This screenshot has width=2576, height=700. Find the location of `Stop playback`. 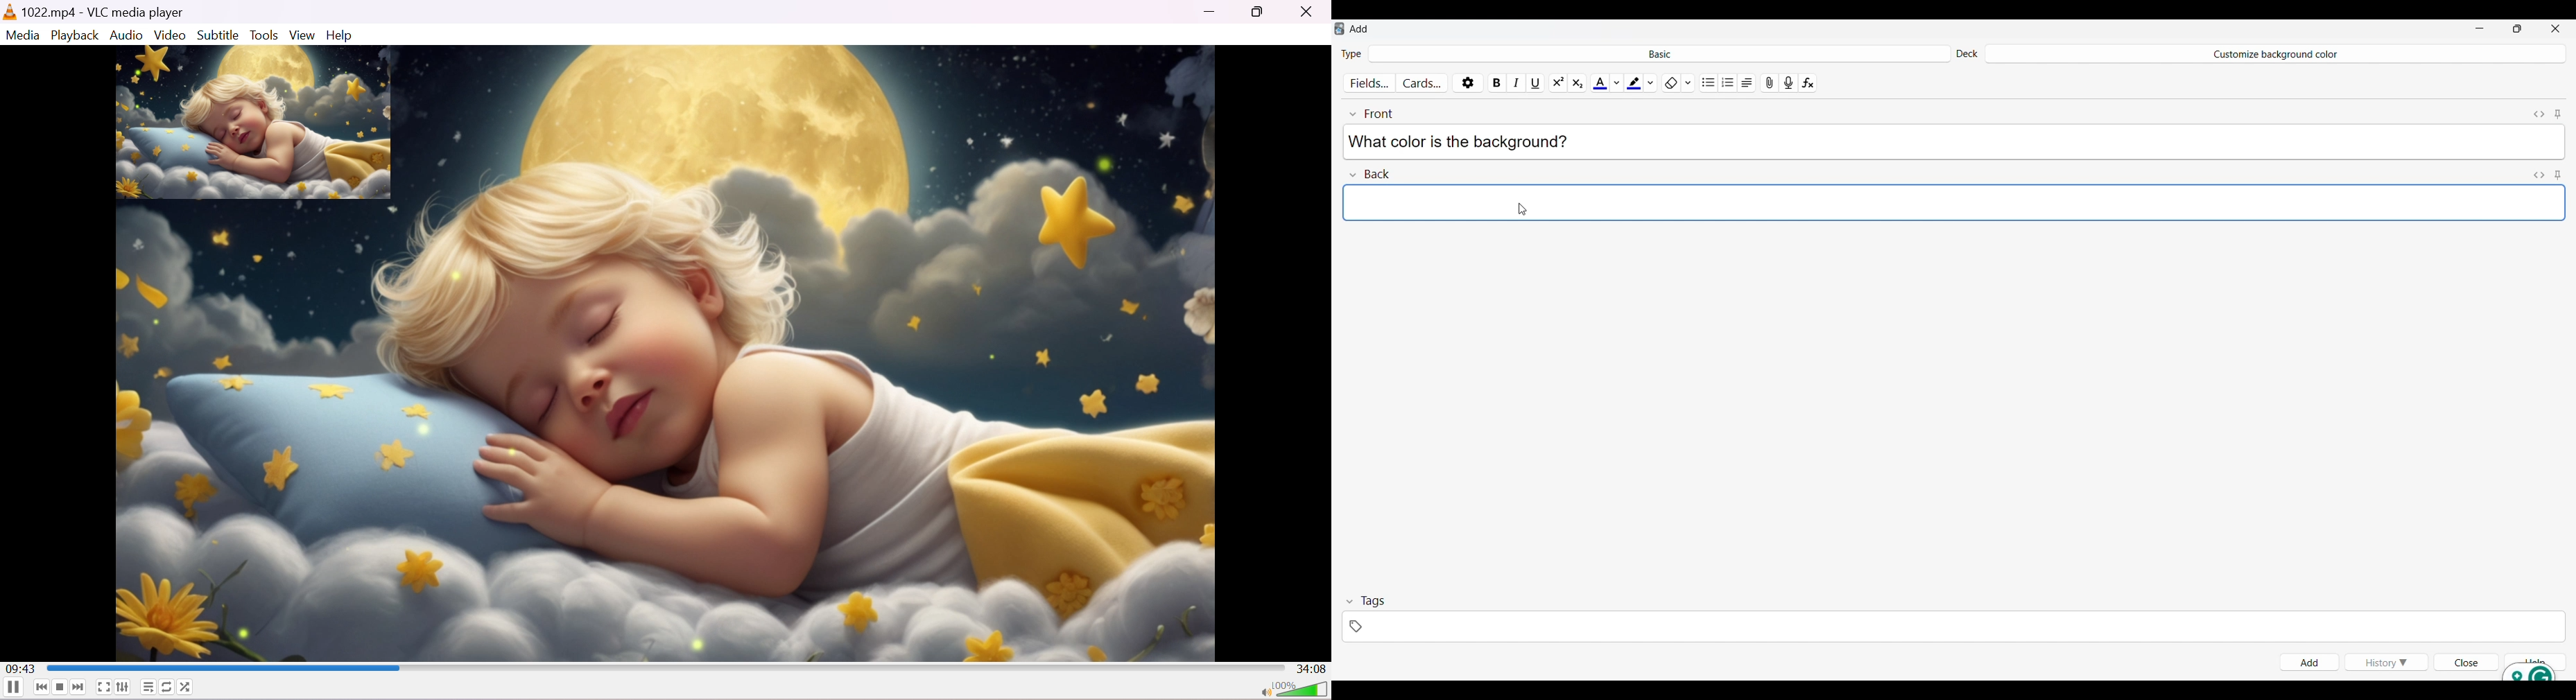

Stop playback is located at coordinates (61, 687).